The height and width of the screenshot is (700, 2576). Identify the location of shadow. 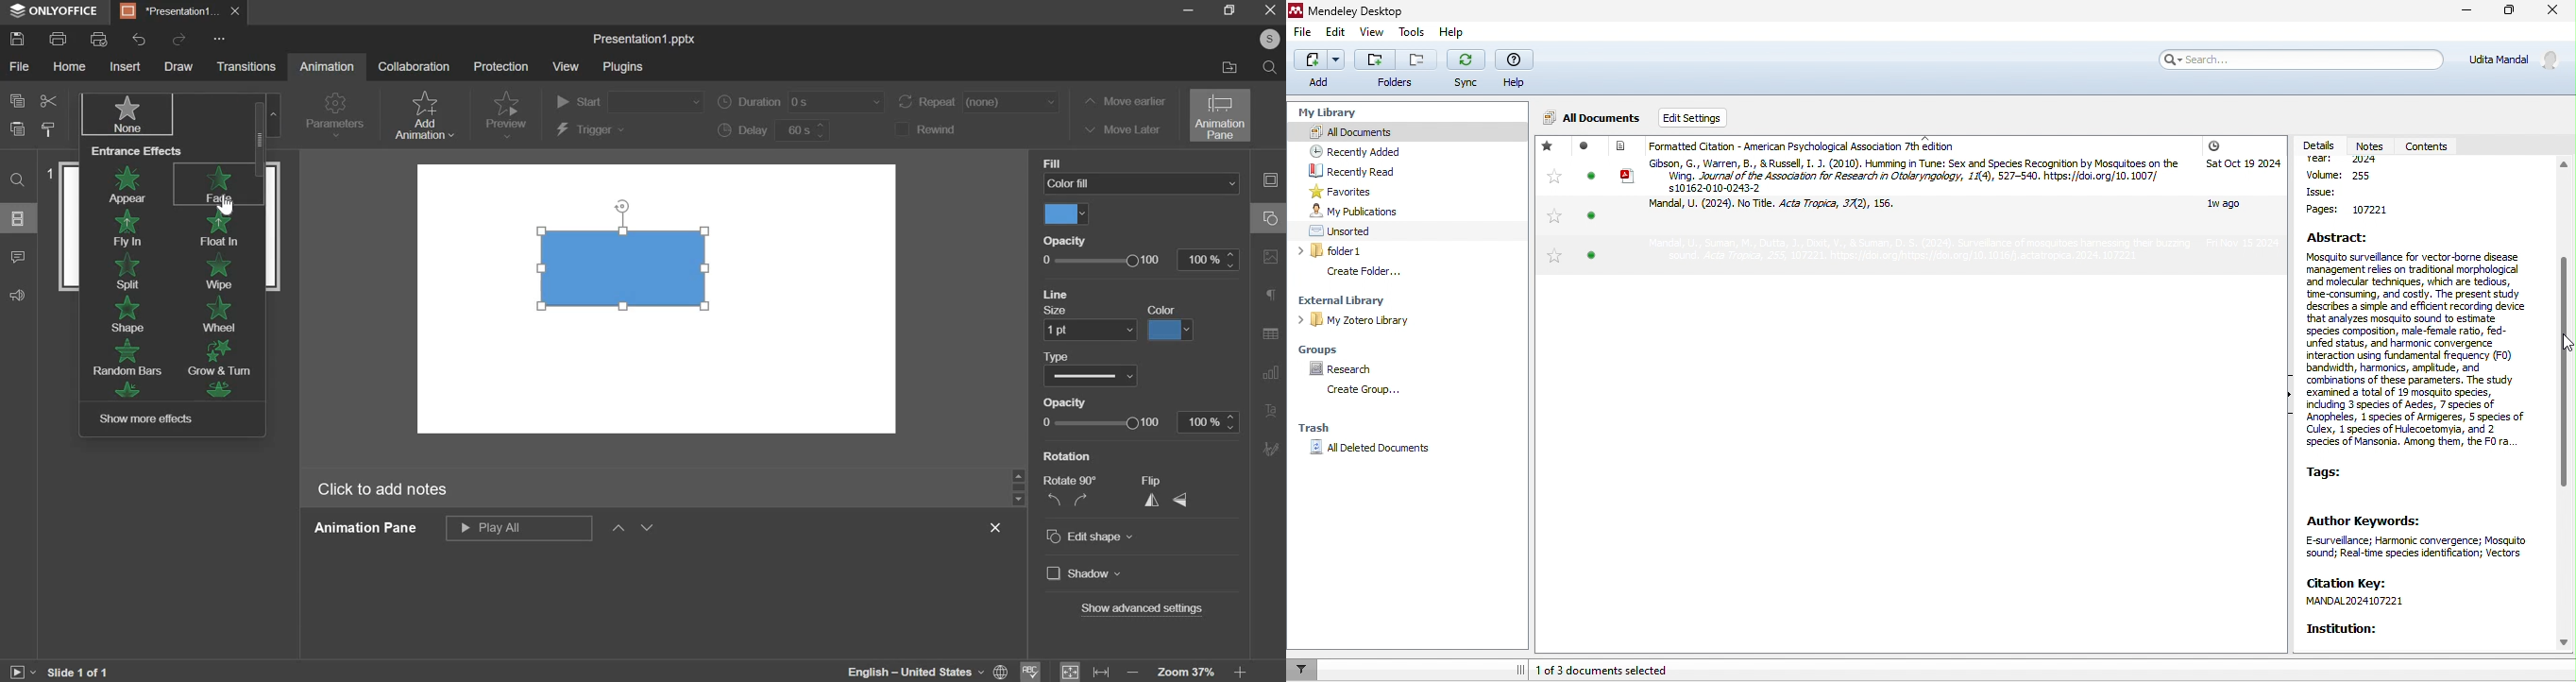
(1083, 574).